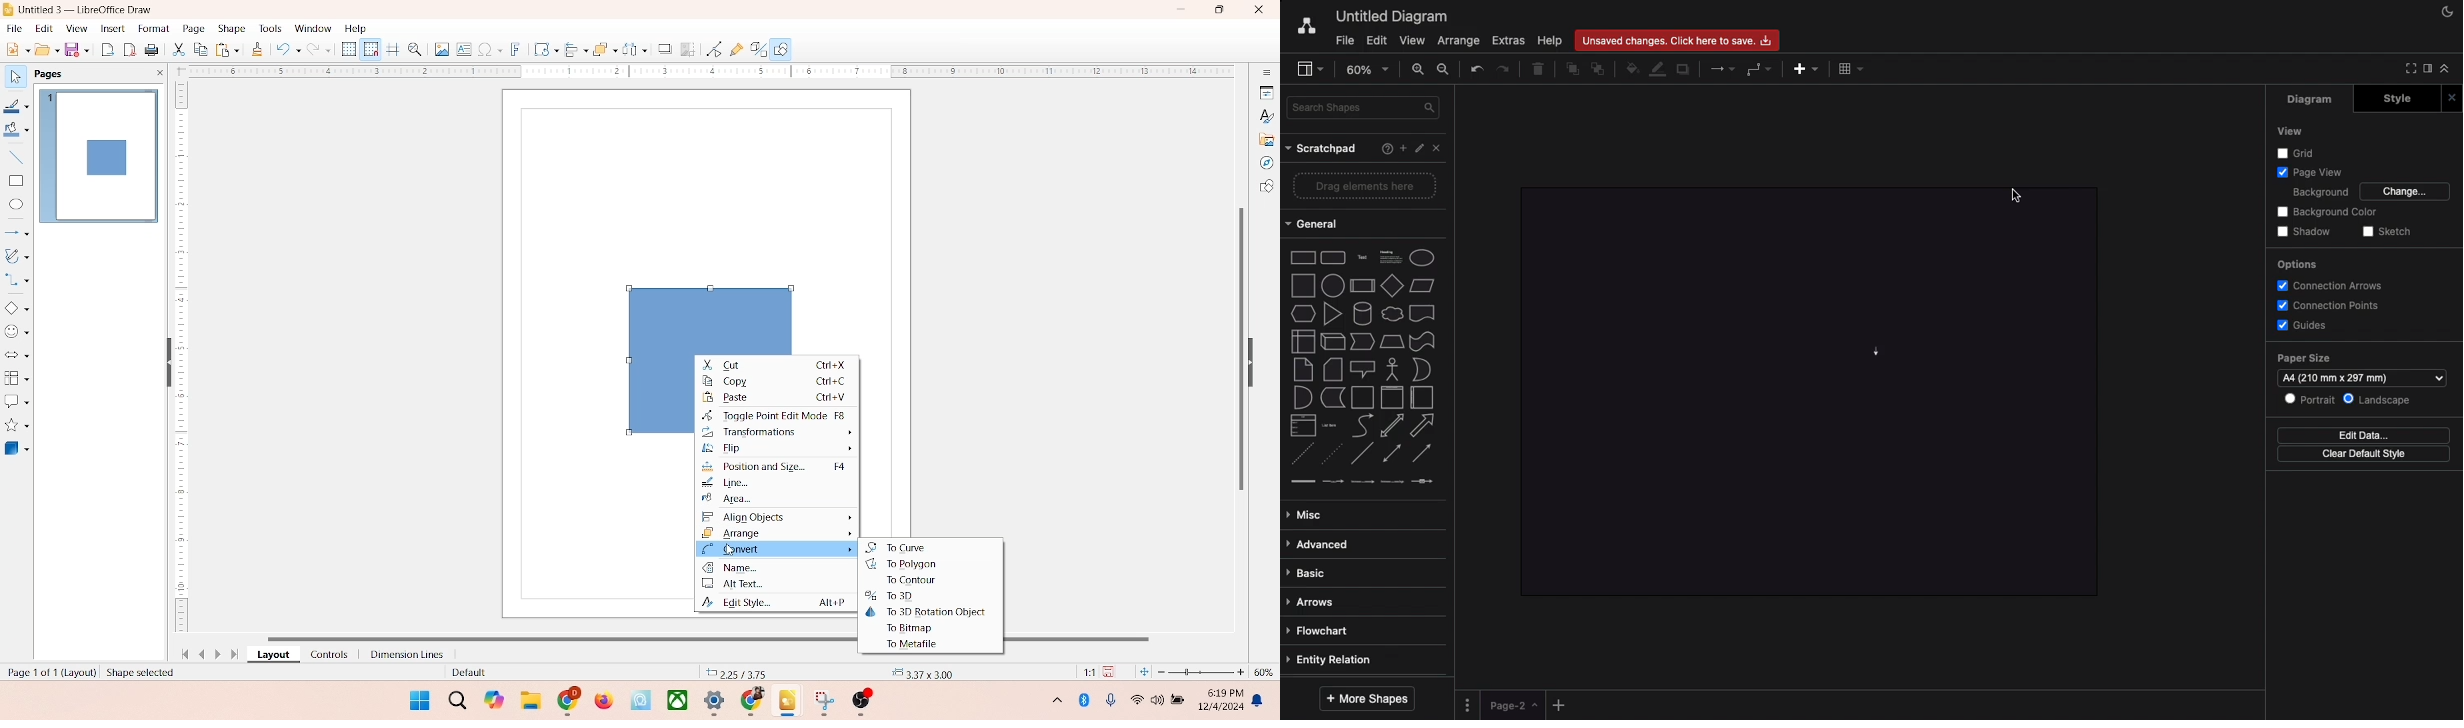 The image size is (2464, 728). Describe the element at coordinates (1266, 73) in the screenshot. I see `sidebar settings` at that location.